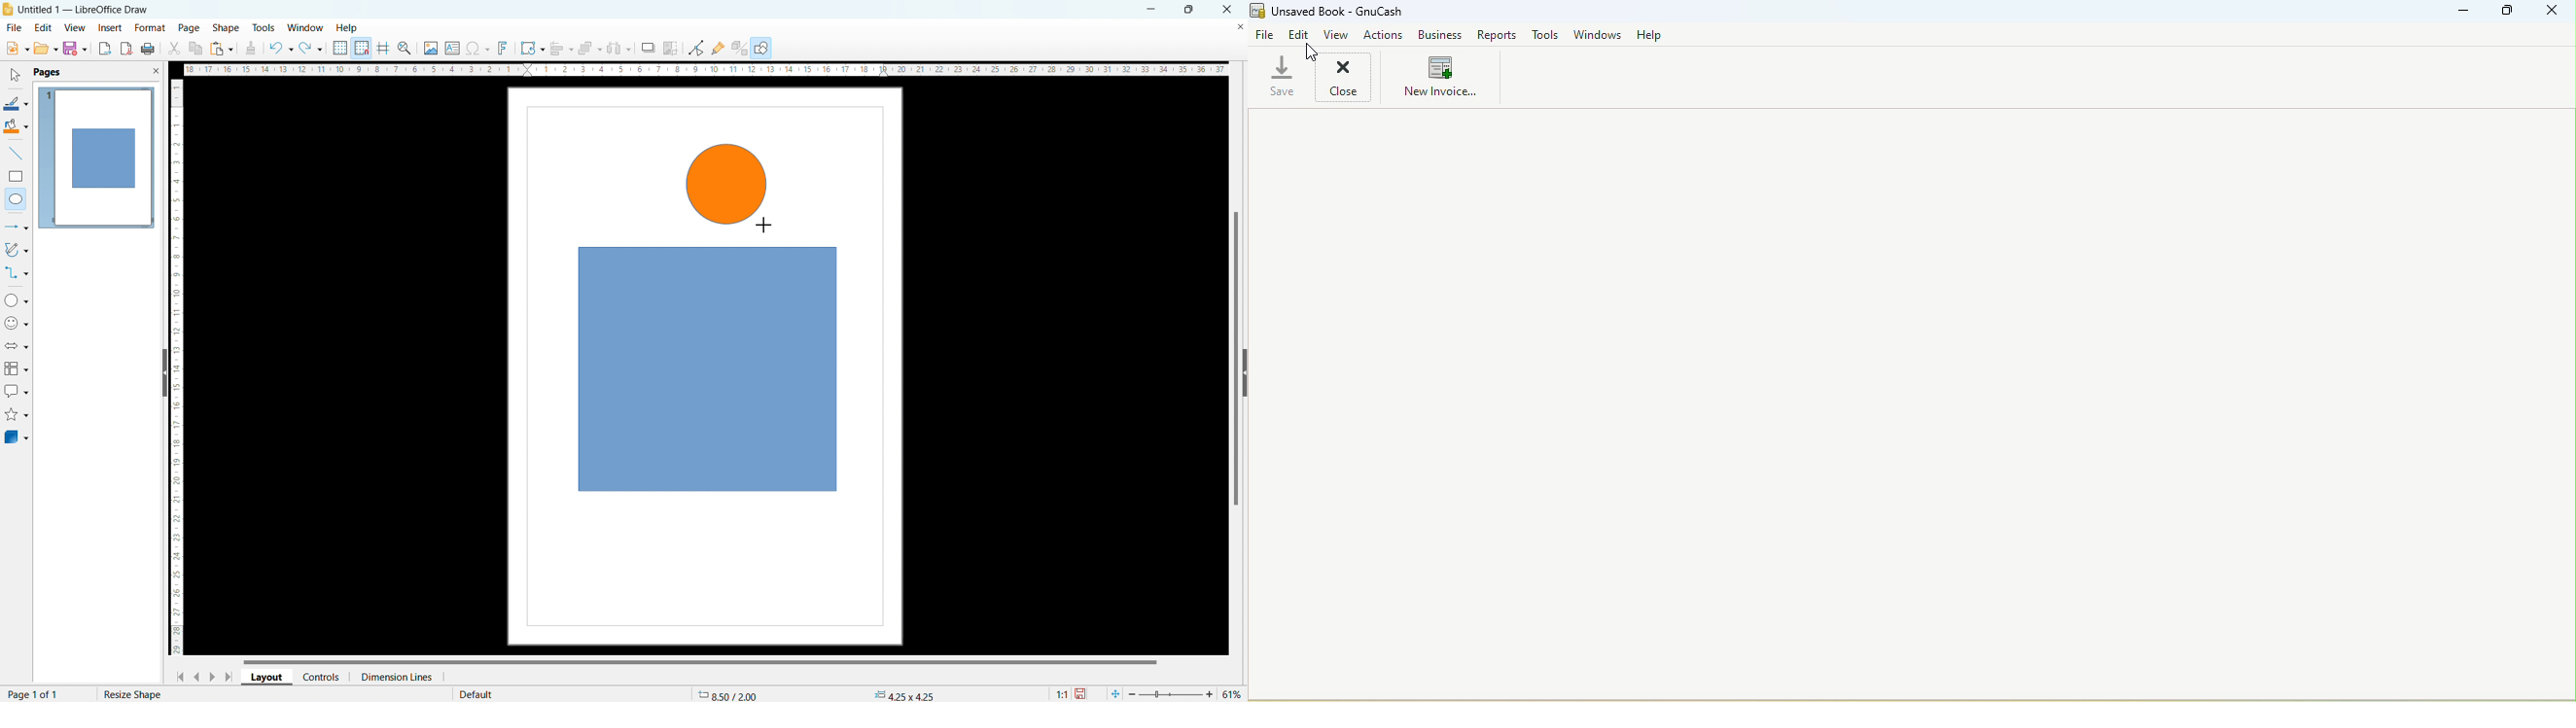  Describe the element at coordinates (18, 346) in the screenshot. I see `block arrows` at that location.